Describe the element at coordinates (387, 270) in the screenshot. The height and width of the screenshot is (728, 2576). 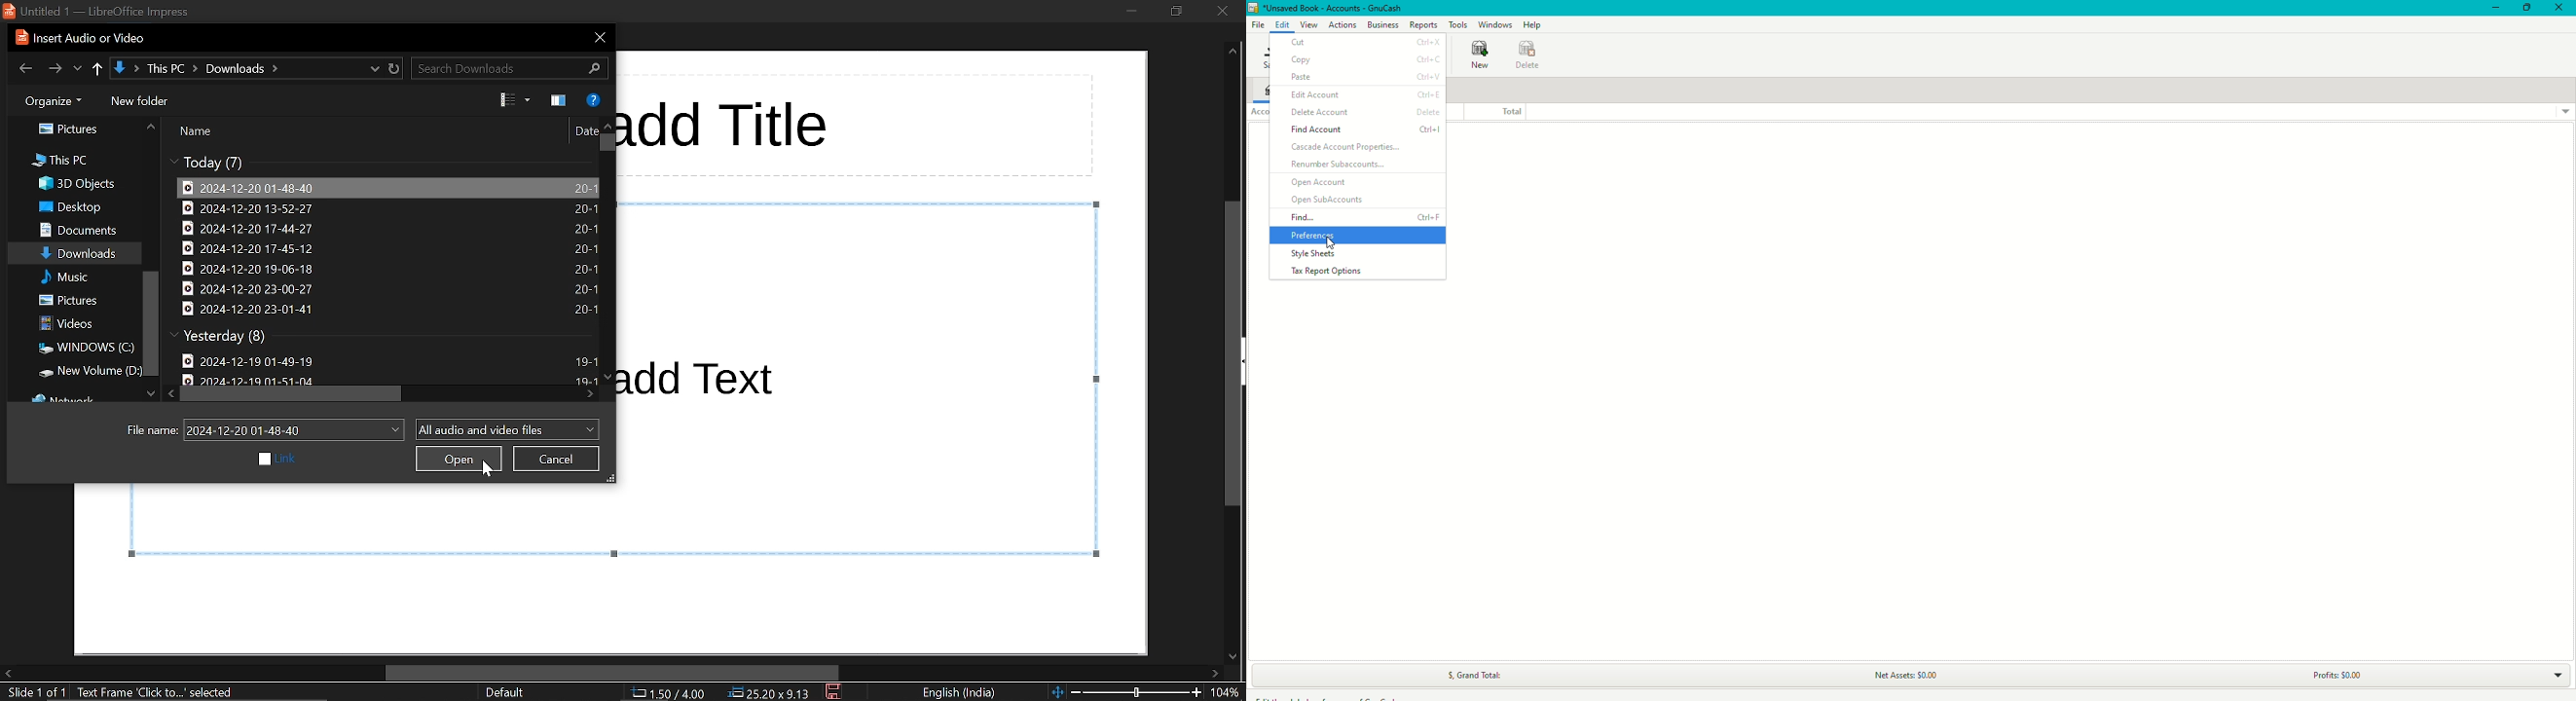
I see `file titled "2024-12-20 19-06-18"` at that location.